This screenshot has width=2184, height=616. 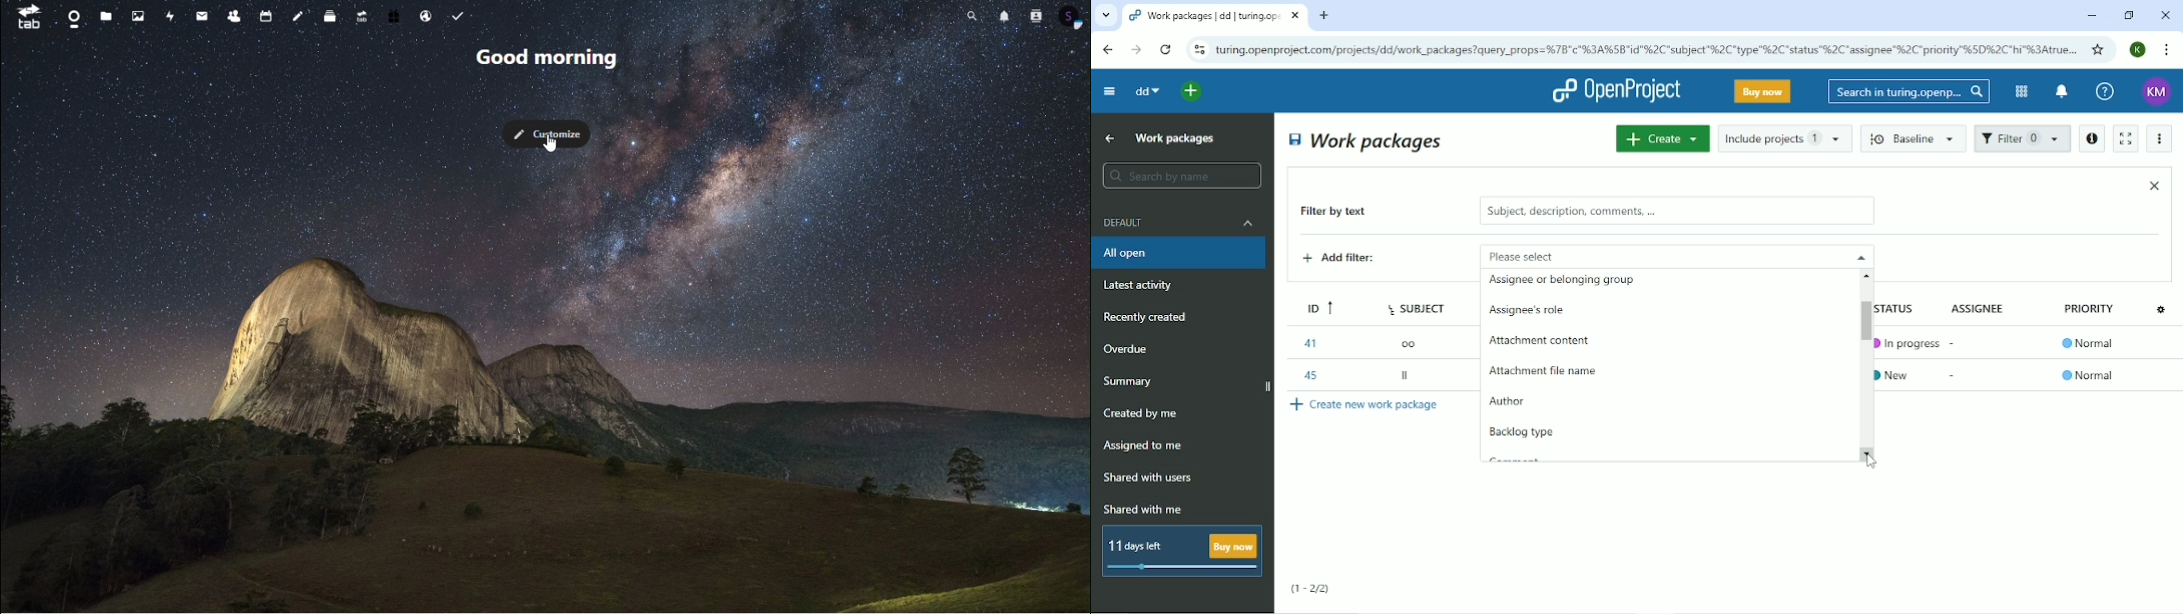 I want to click on email hosting, so click(x=426, y=19).